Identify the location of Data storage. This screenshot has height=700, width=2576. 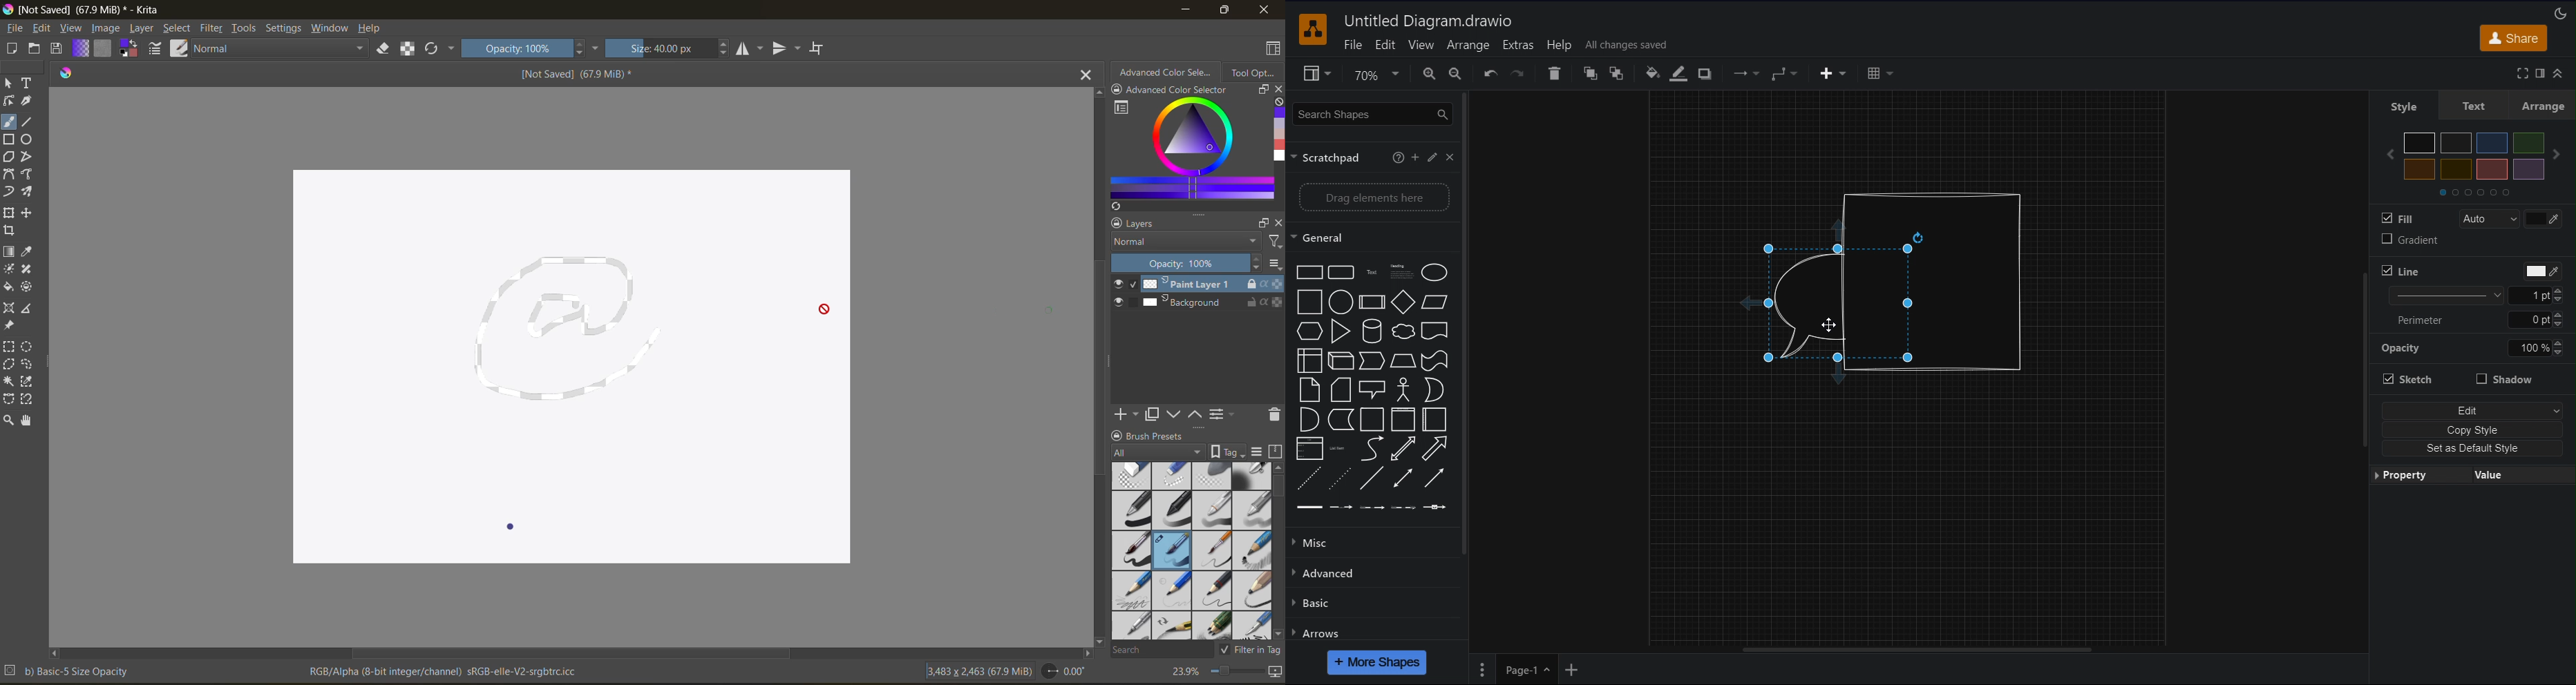
(1341, 420).